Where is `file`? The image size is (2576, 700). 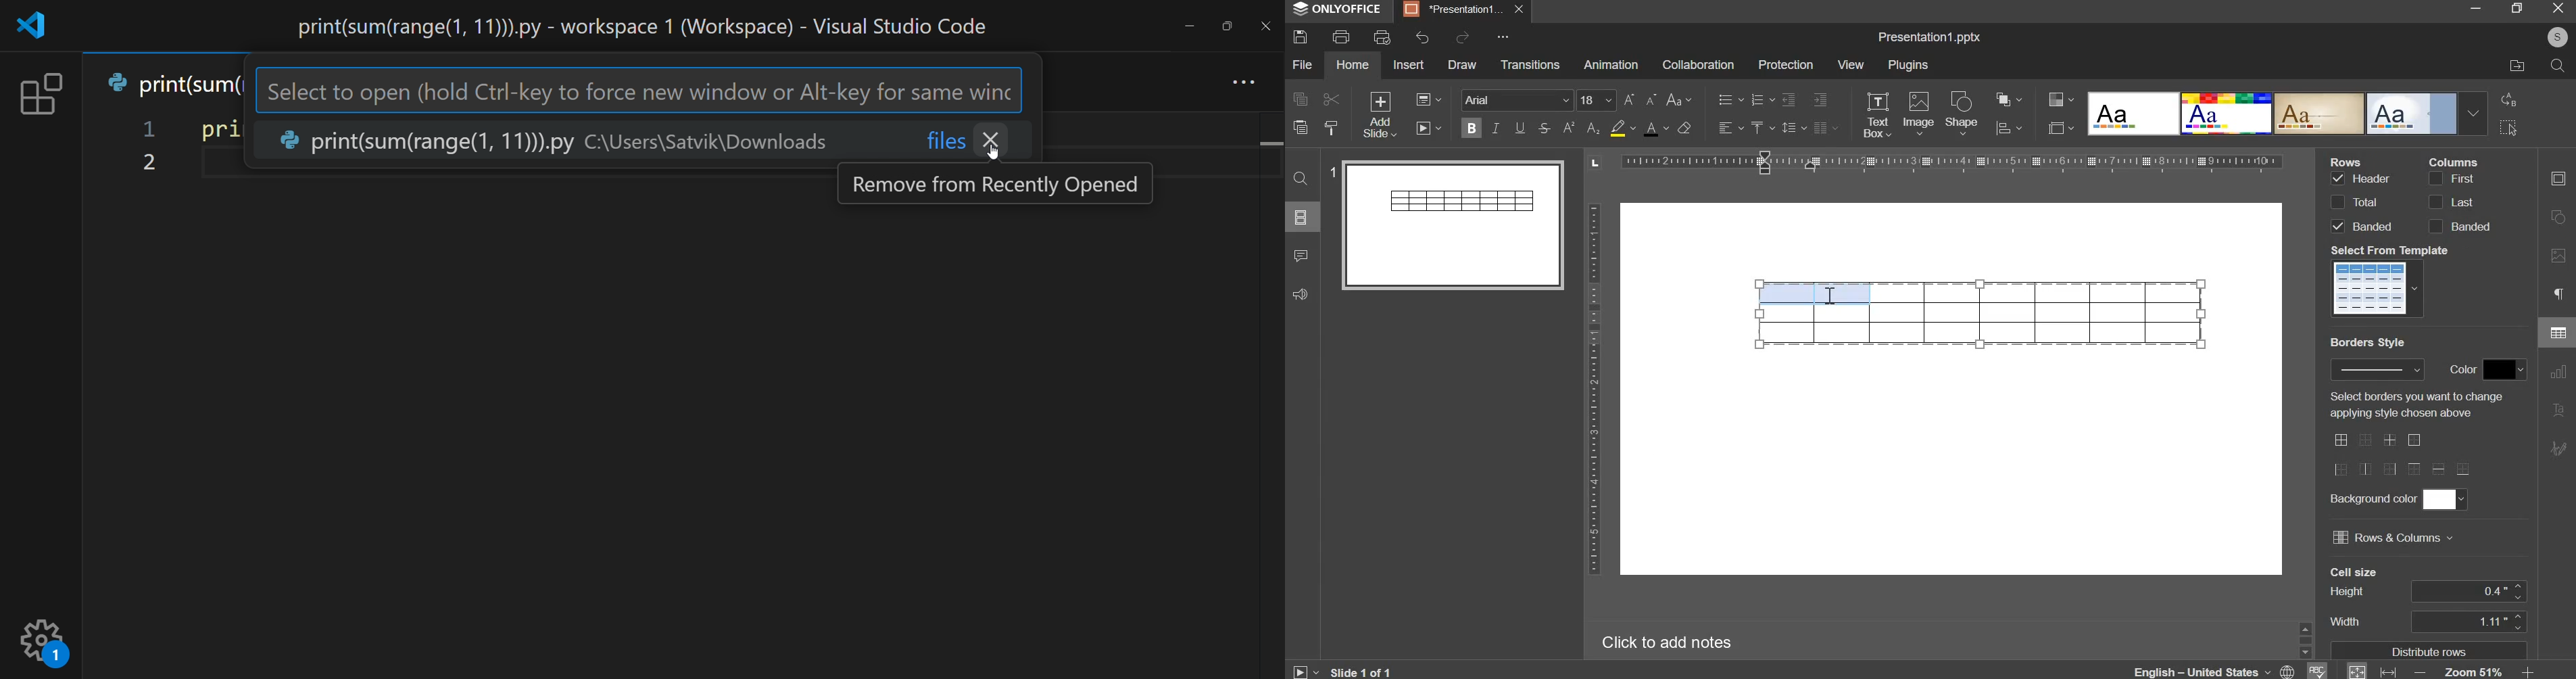
file is located at coordinates (1303, 64).